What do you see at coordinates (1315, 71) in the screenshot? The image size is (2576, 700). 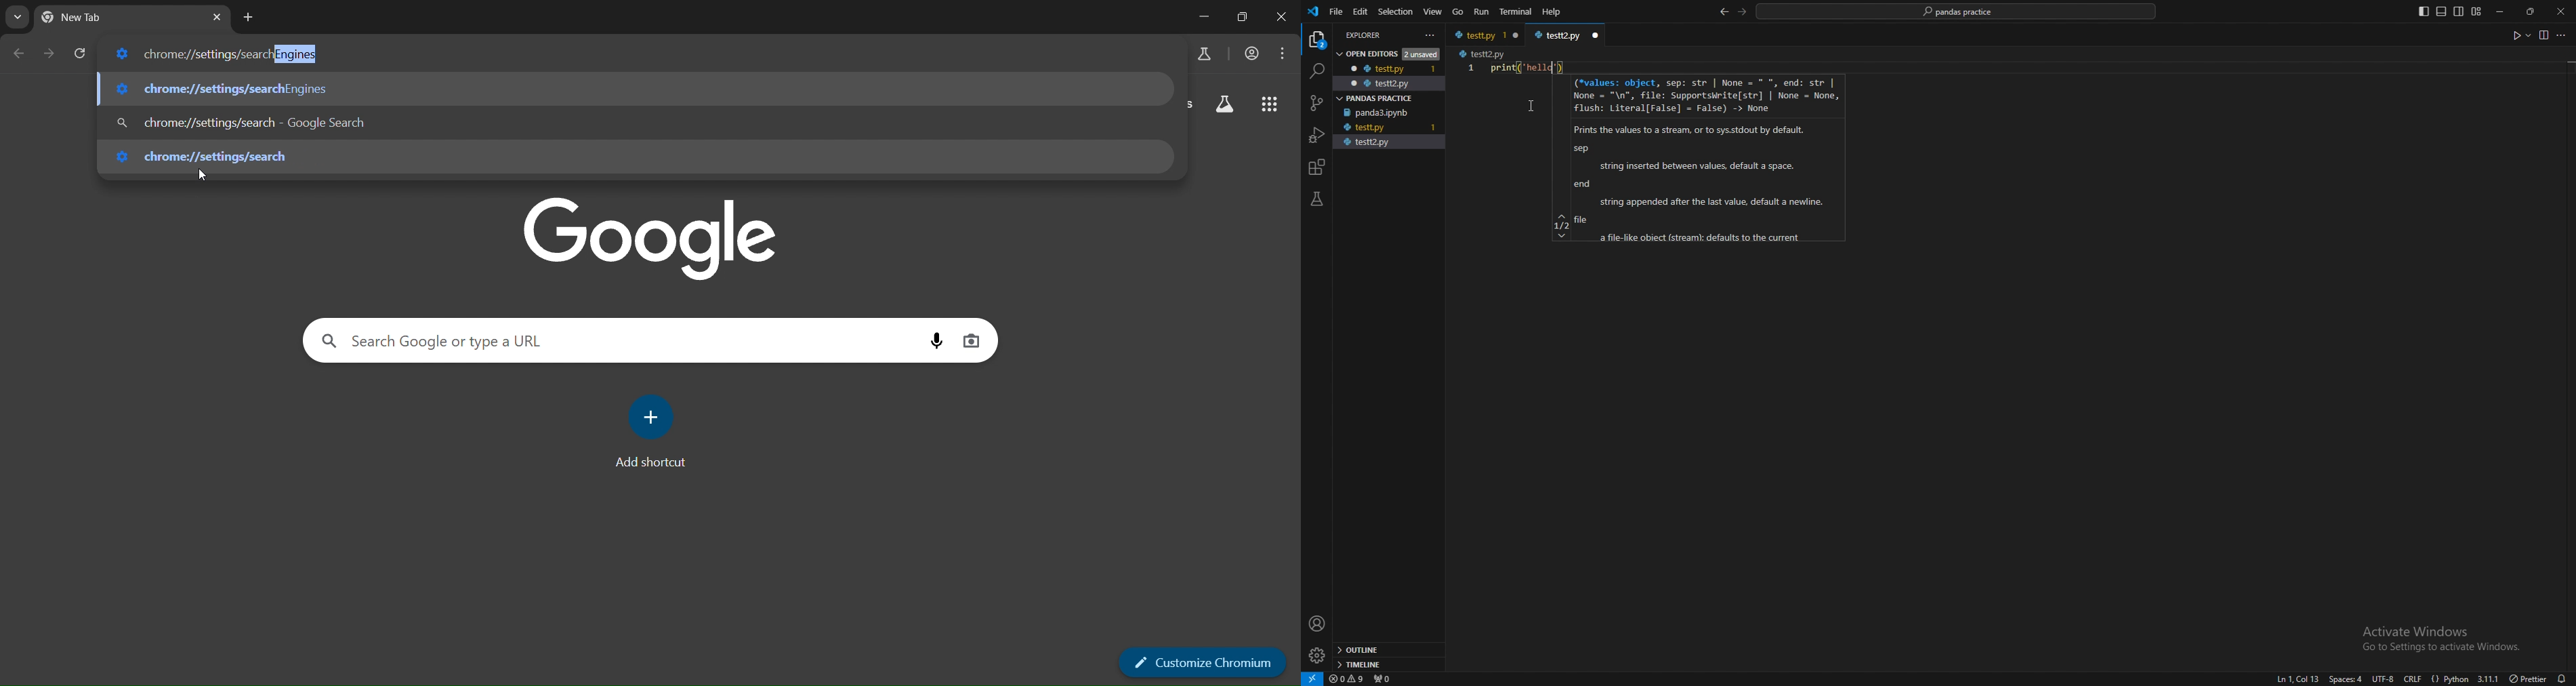 I see `search` at bounding box center [1315, 71].